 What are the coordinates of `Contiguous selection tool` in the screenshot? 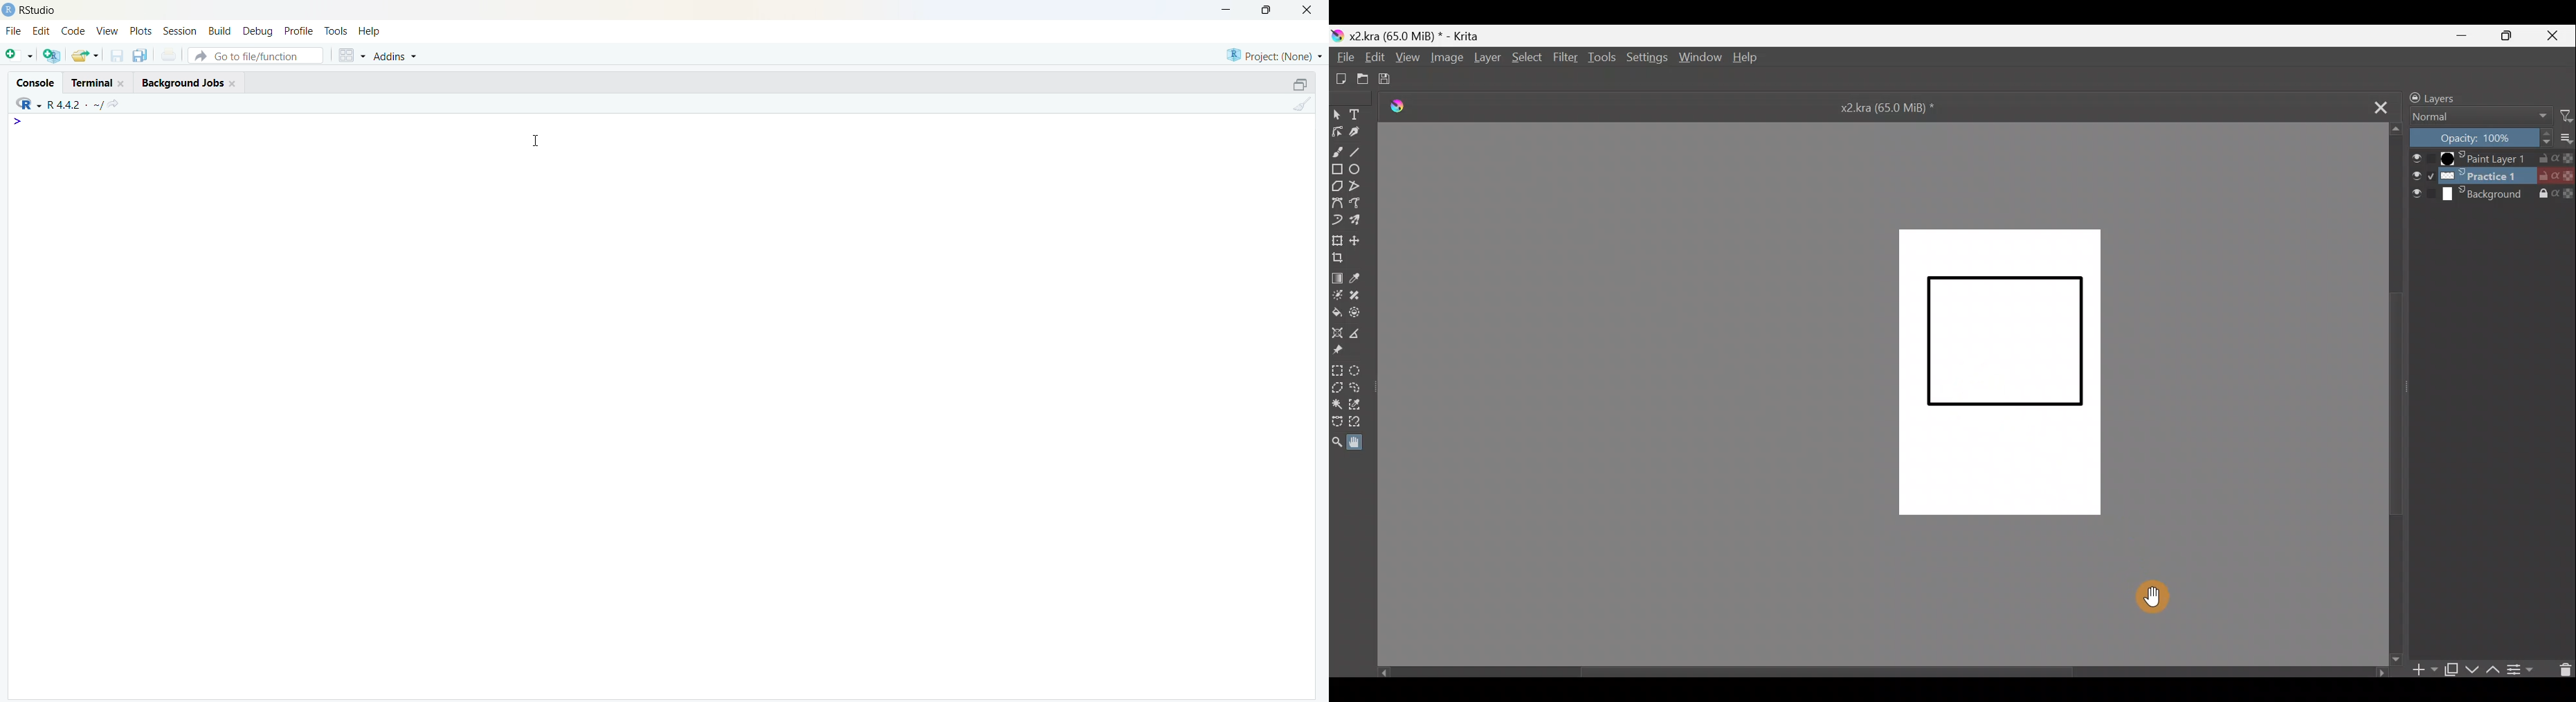 It's located at (1337, 405).